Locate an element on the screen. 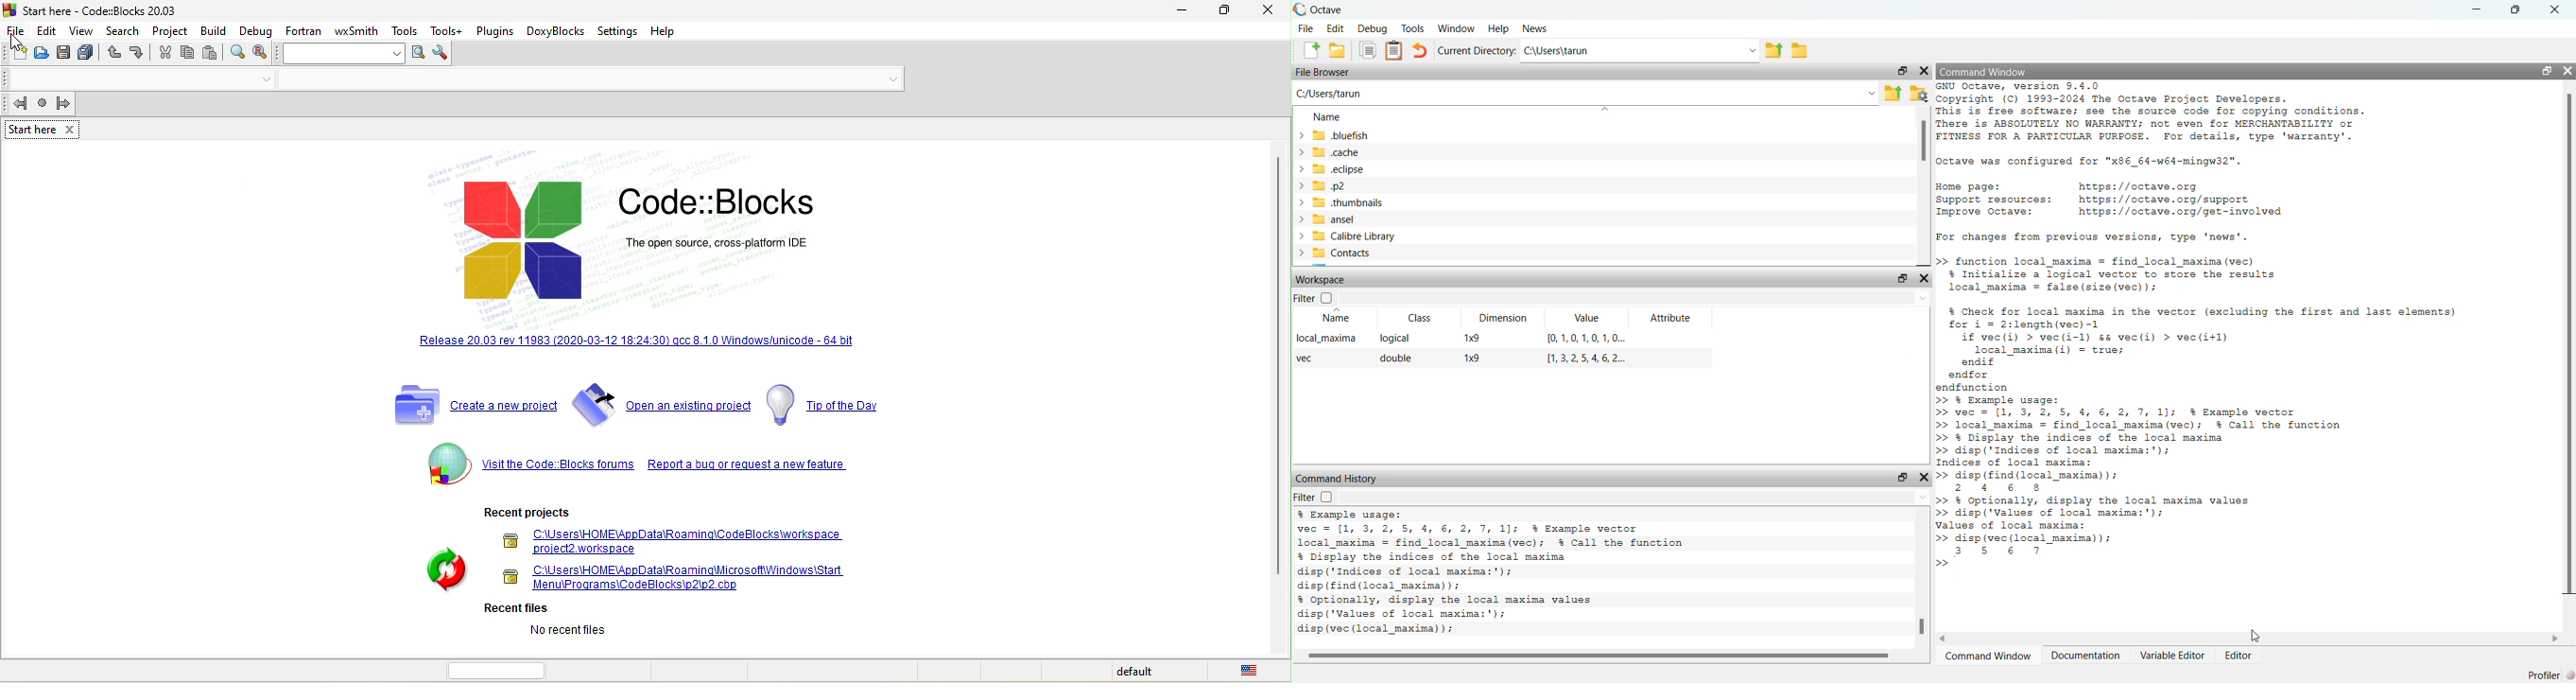 This screenshot has height=700, width=2576. vertical scroll bar is located at coordinates (1922, 578).